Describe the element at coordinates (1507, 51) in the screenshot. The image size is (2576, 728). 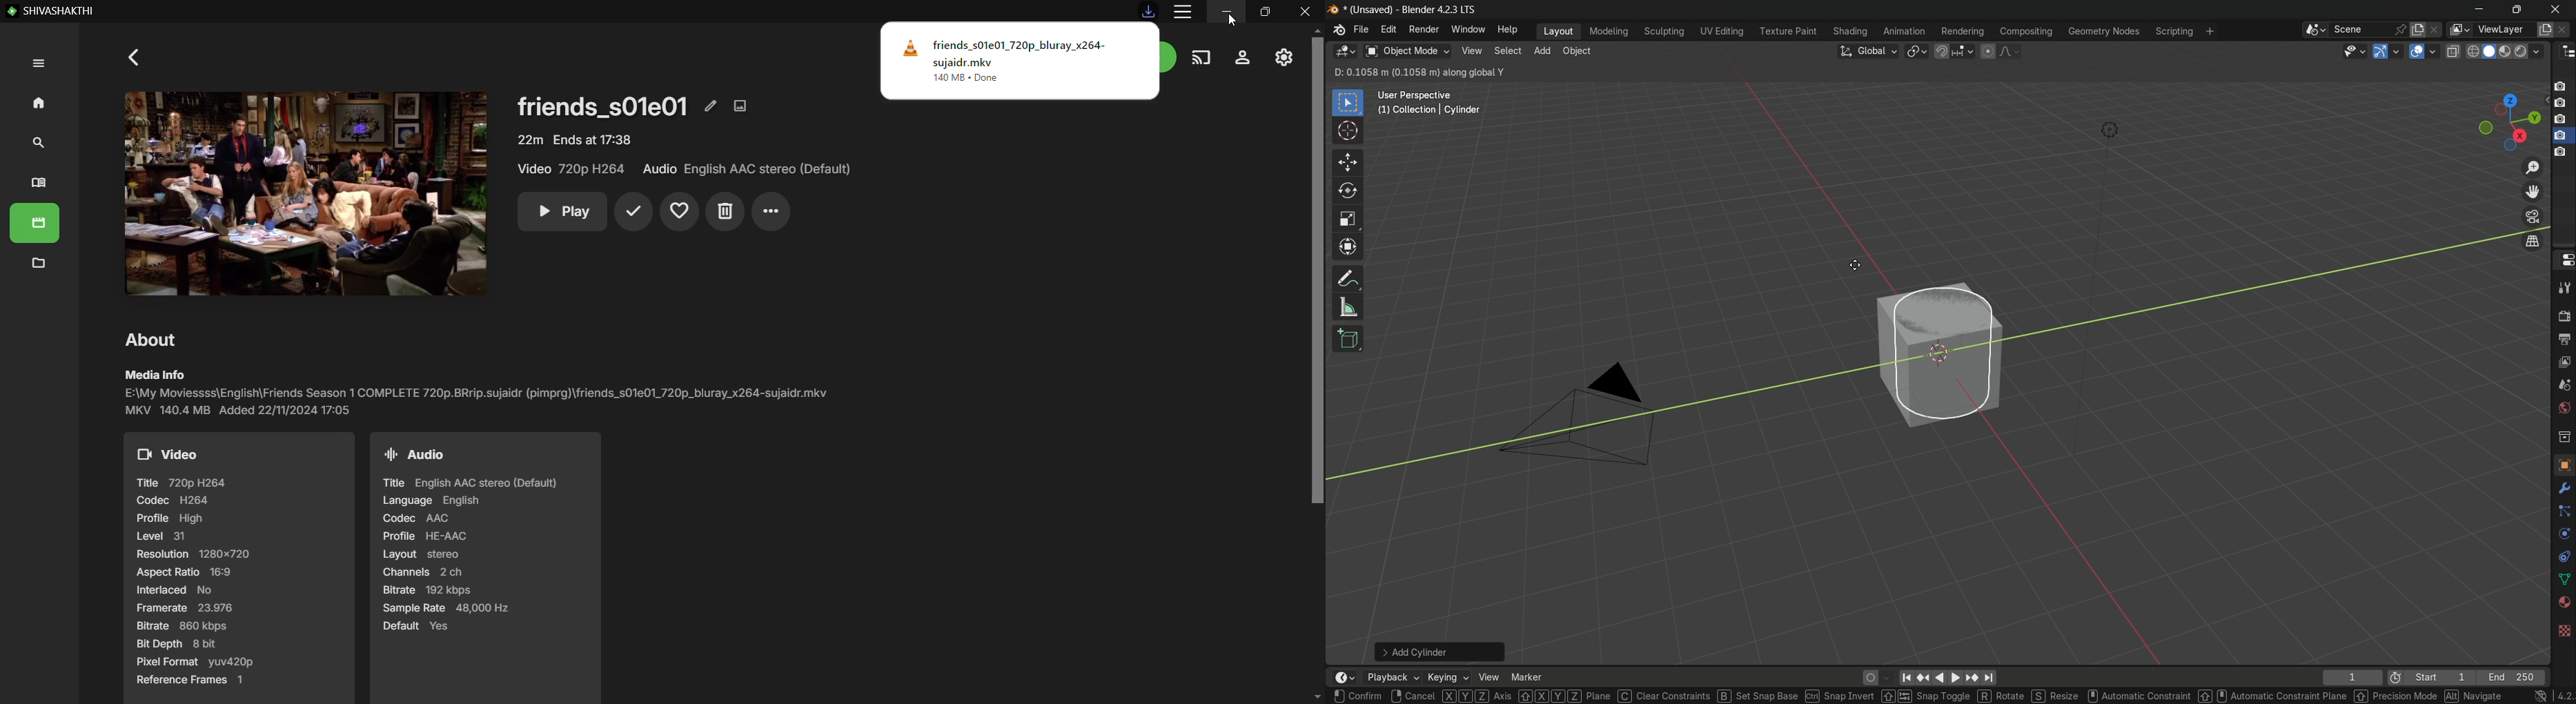
I see `select` at that location.